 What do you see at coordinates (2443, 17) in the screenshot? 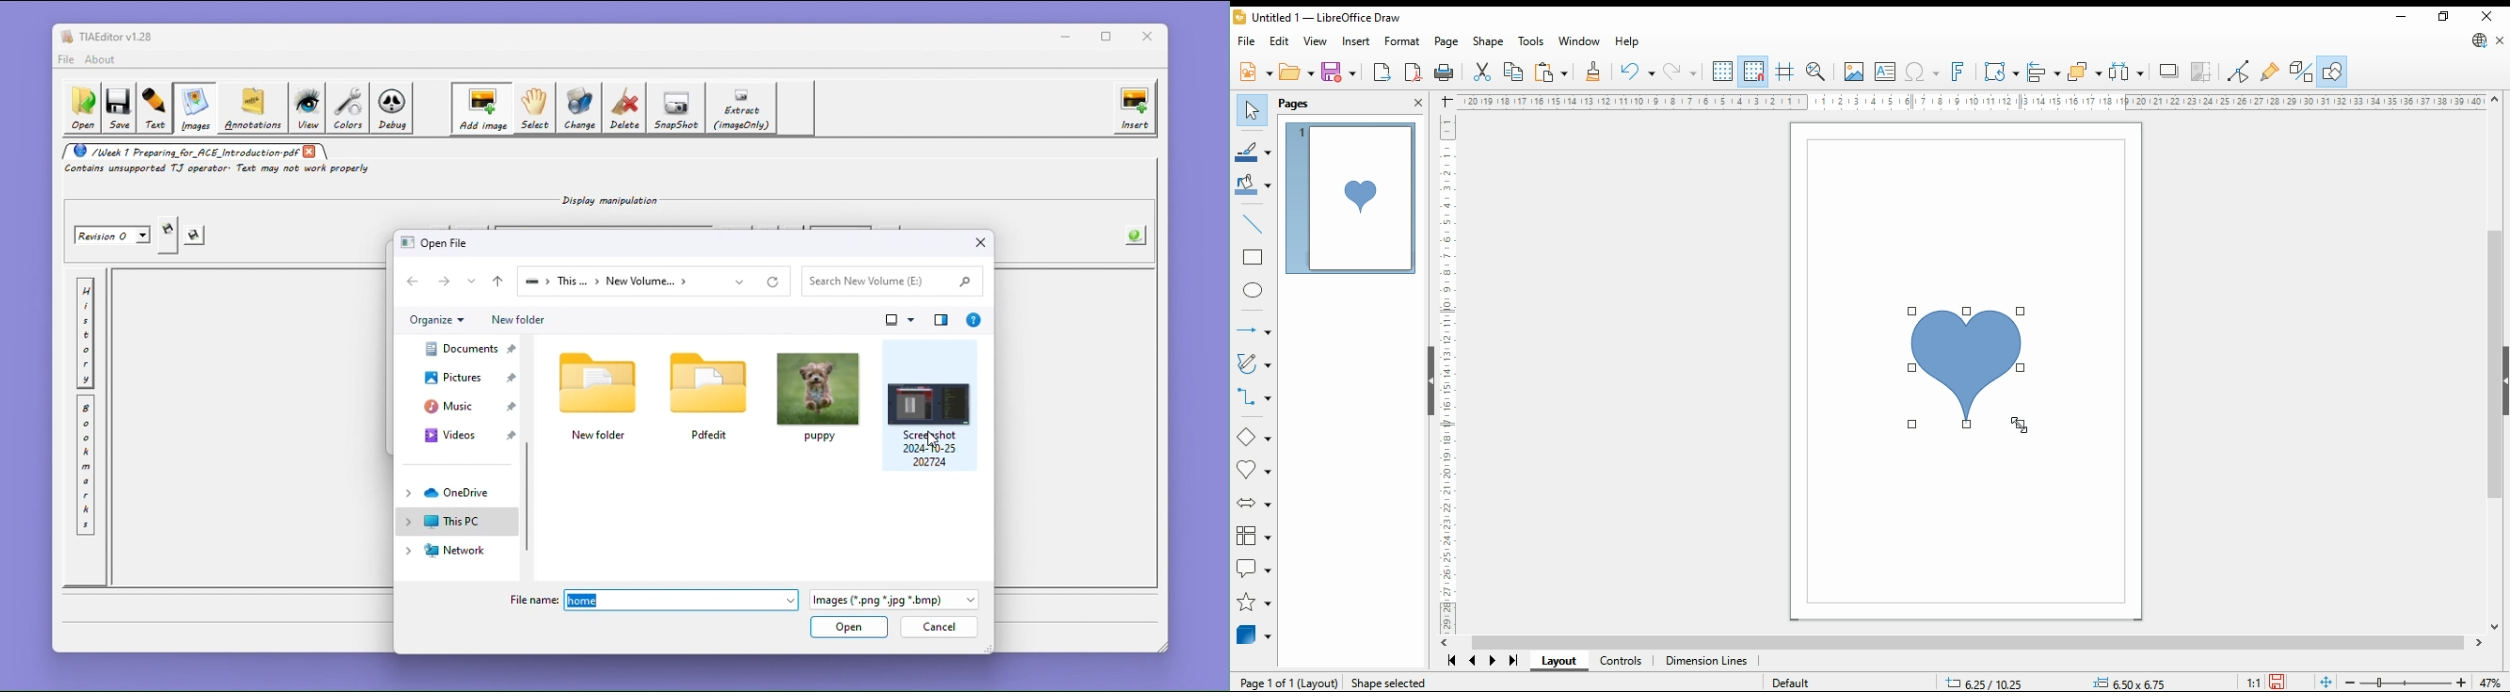
I see `restore` at bounding box center [2443, 17].